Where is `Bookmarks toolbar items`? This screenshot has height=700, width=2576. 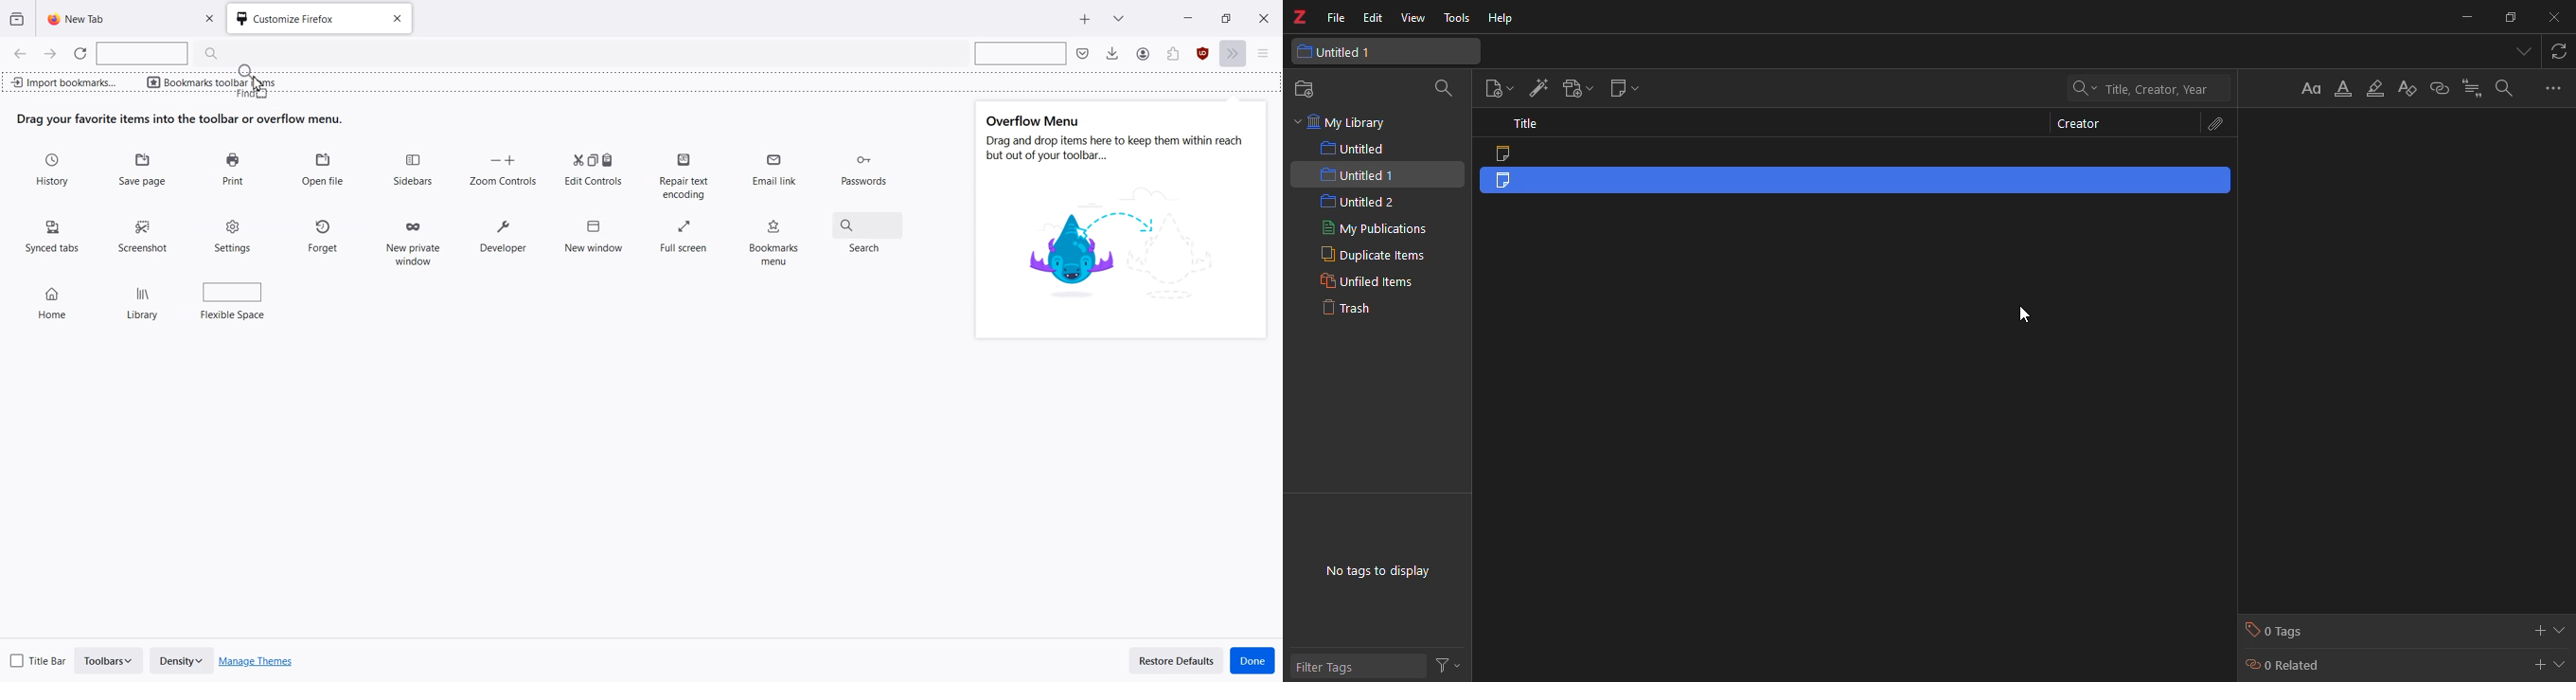 Bookmarks toolbar items is located at coordinates (203, 81).